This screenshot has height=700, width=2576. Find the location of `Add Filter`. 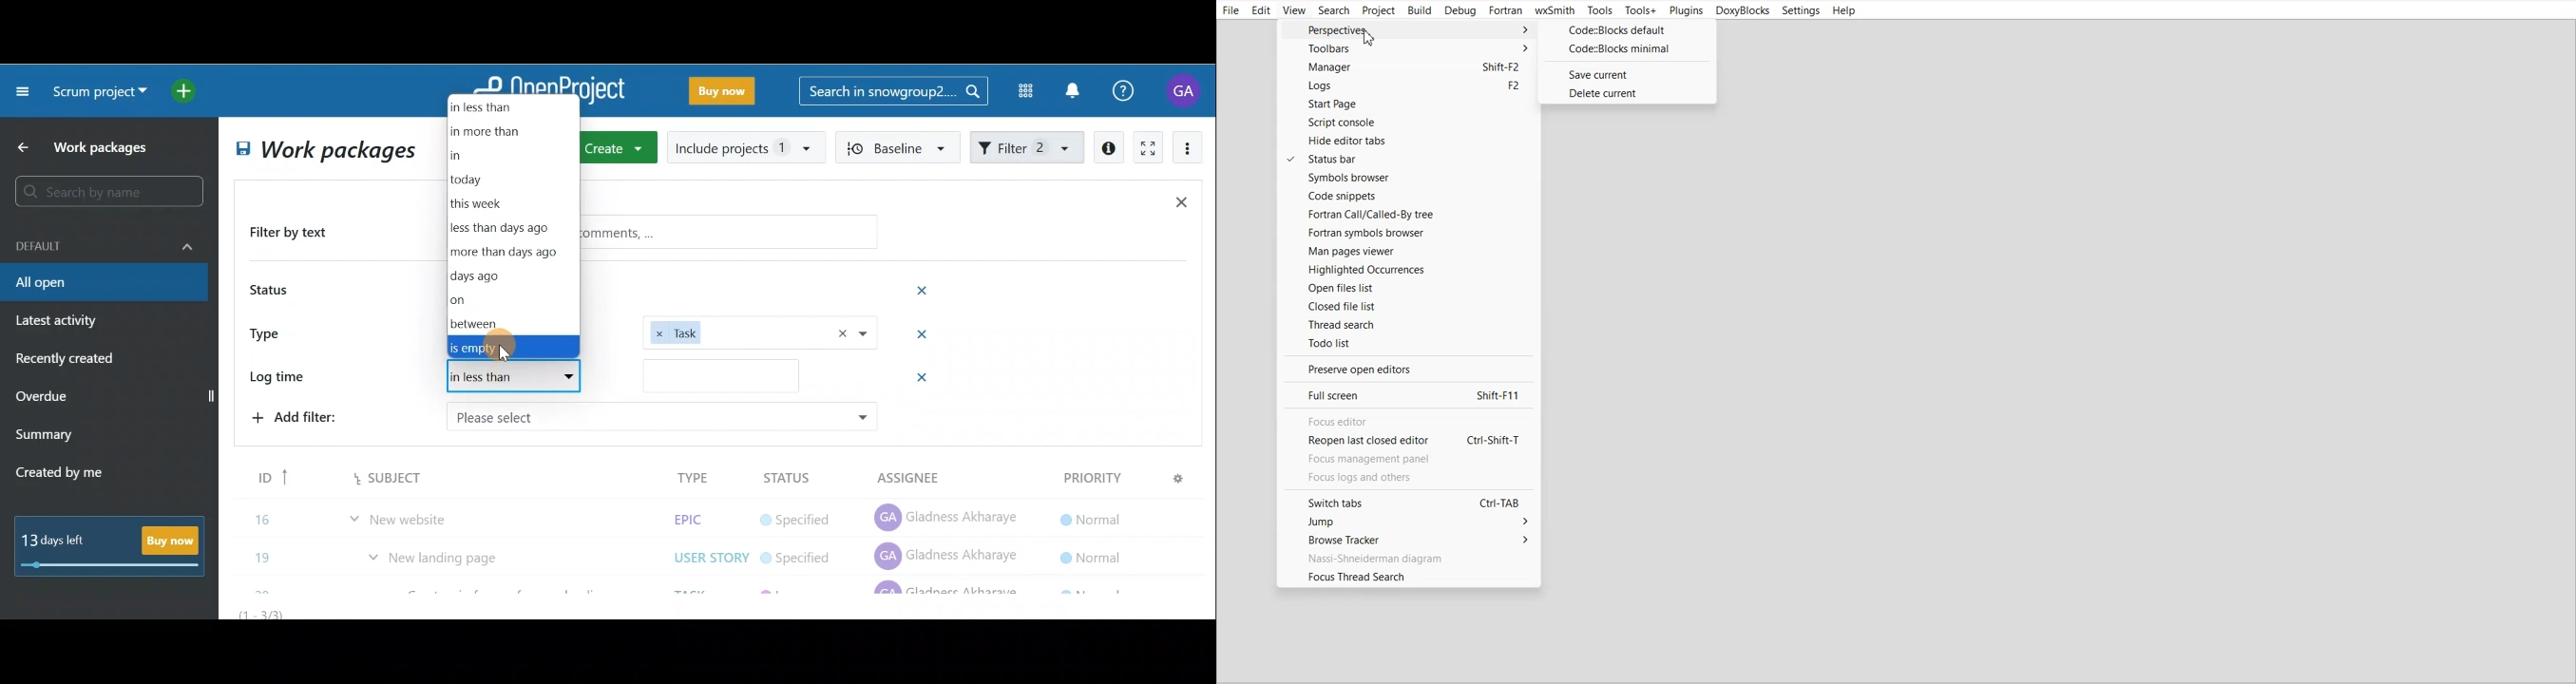

Add Filter is located at coordinates (300, 377).